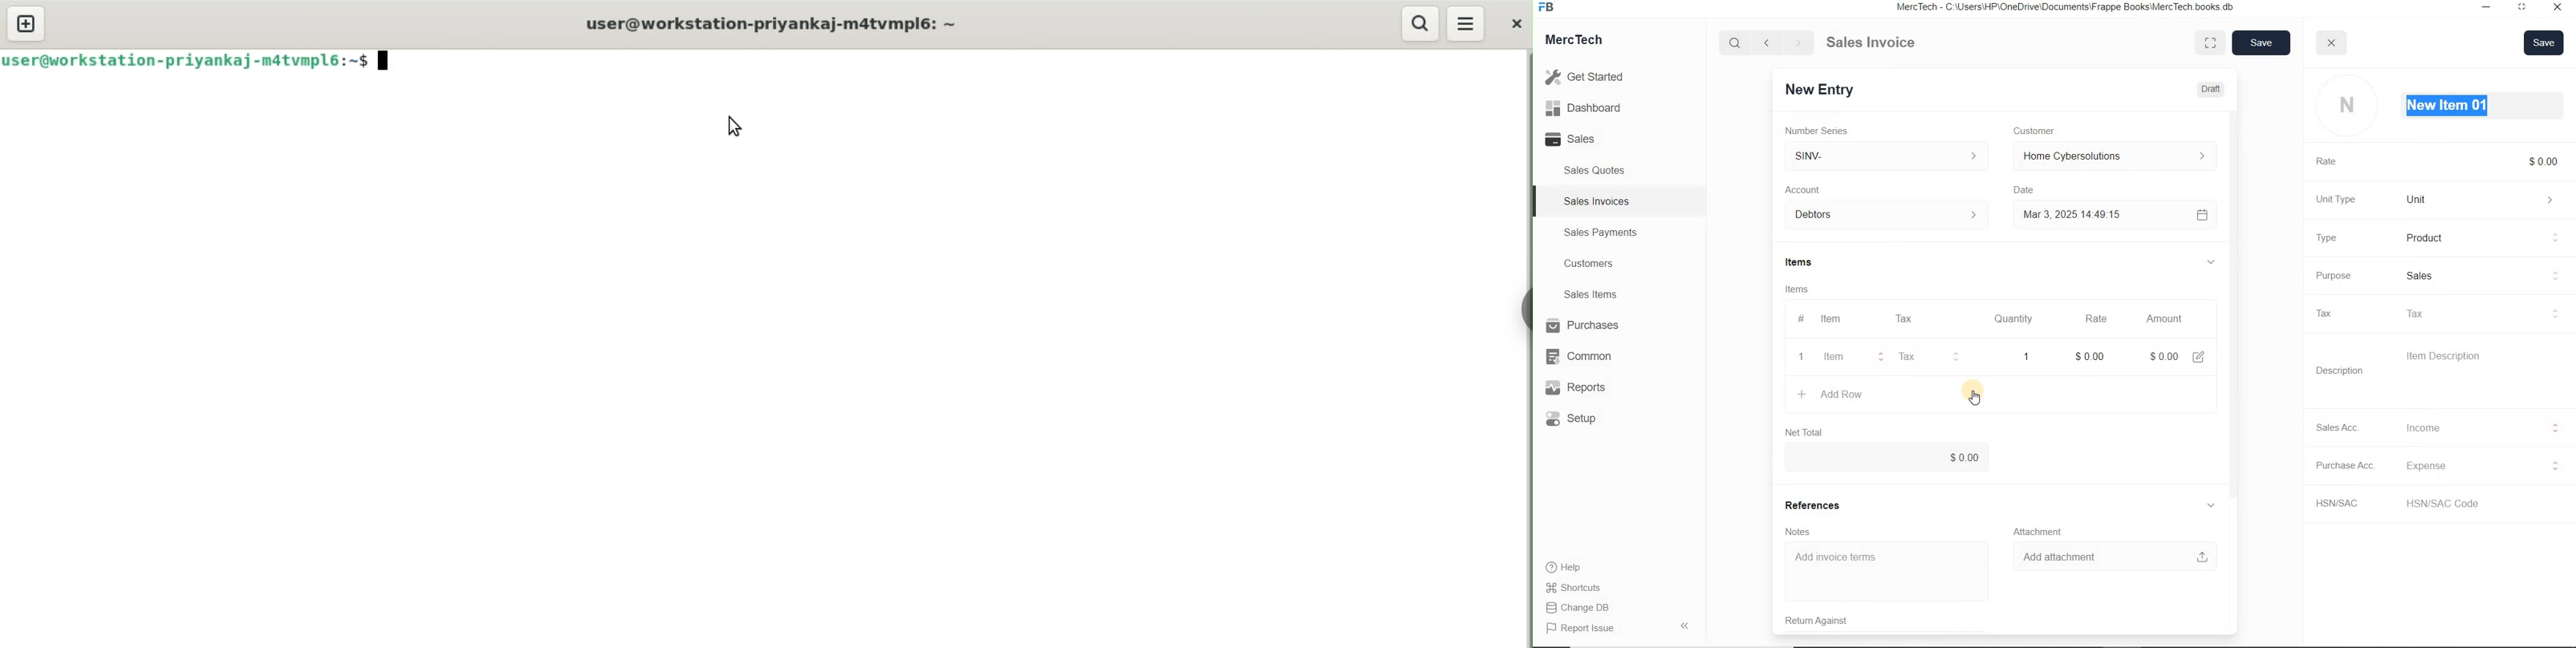 The height and width of the screenshot is (672, 2576). Describe the element at coordinates (1580, 42) in the screenshot. I see `MercTech` at that location.